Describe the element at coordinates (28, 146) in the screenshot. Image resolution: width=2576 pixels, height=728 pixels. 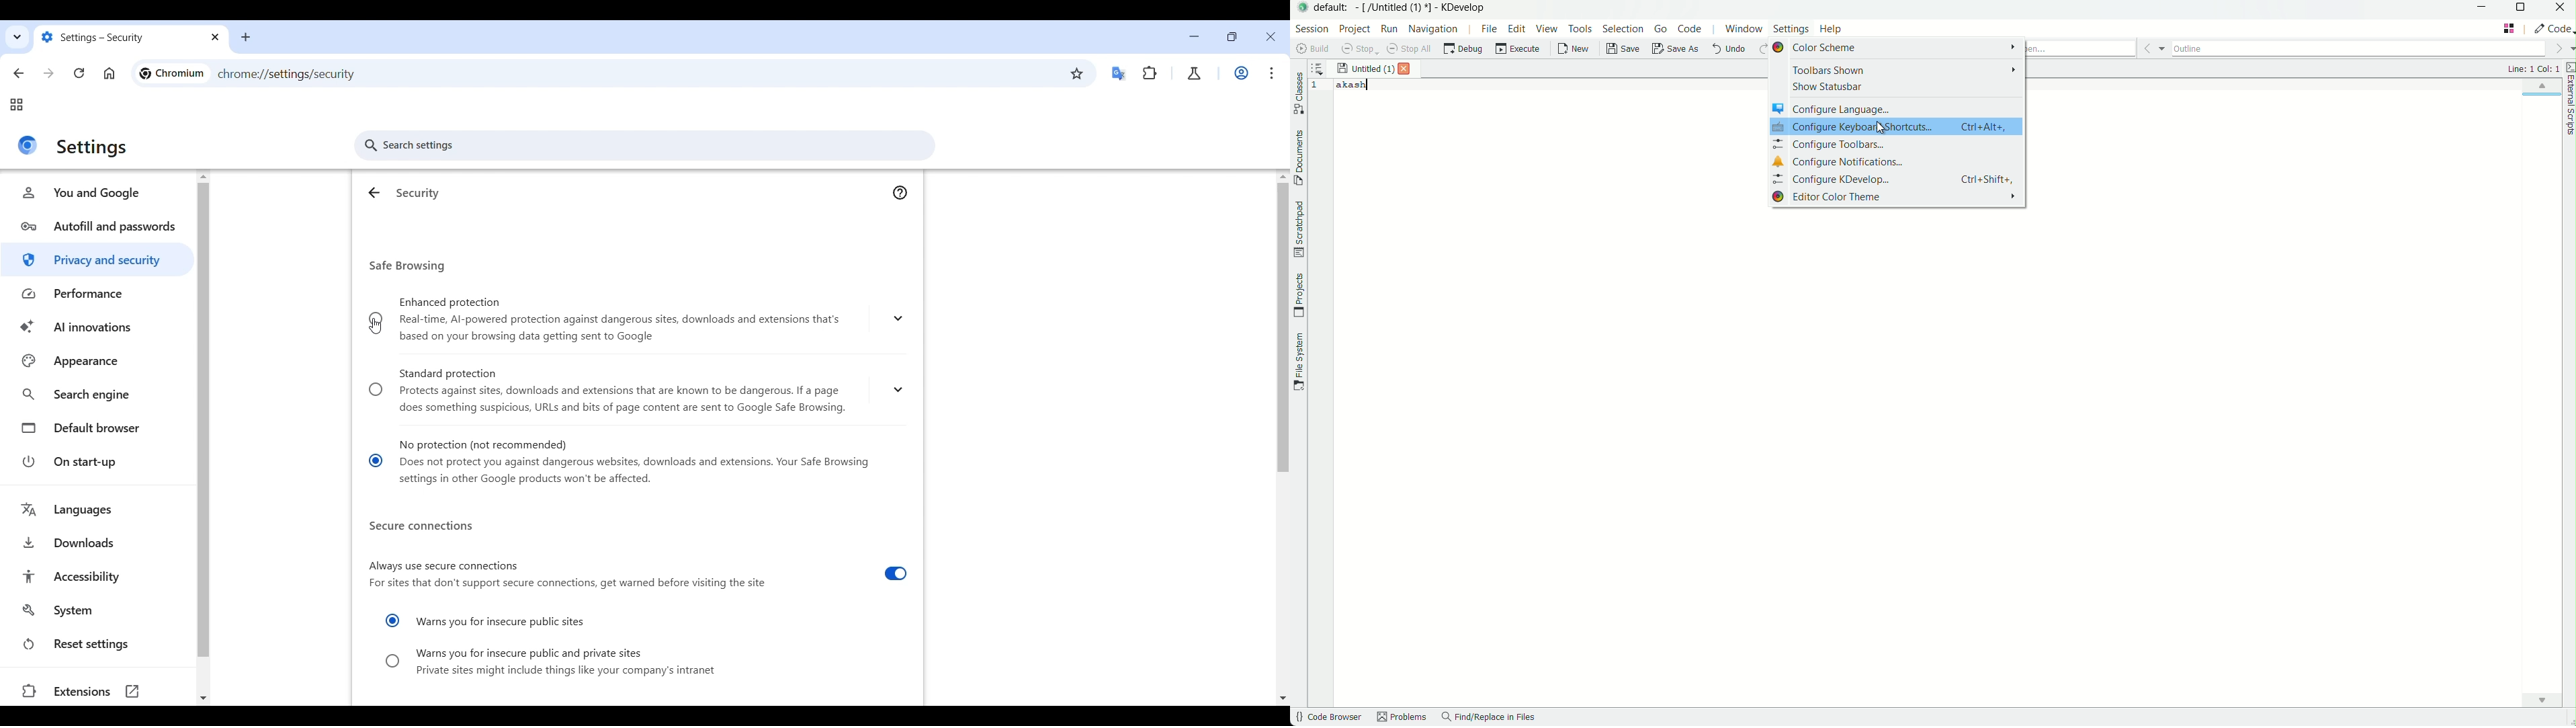
I see `Logo of current site` at that location.